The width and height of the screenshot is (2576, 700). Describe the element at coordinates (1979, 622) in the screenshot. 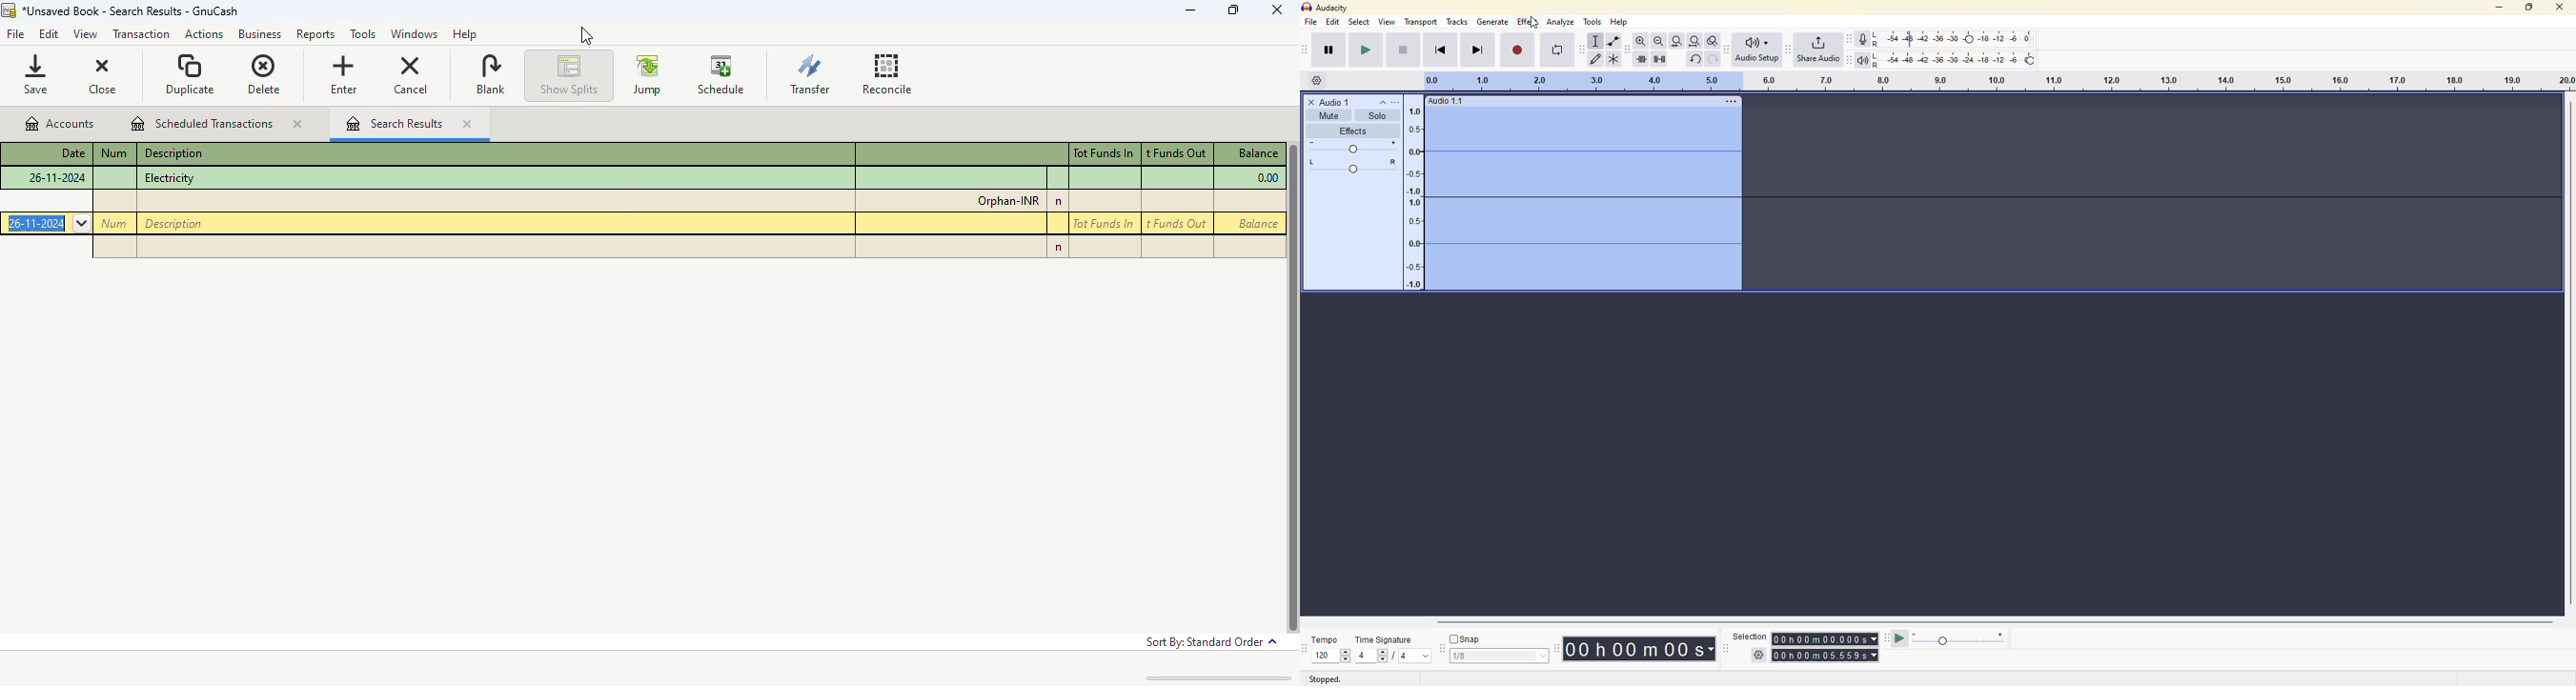

I see `scroll bar` at that location.